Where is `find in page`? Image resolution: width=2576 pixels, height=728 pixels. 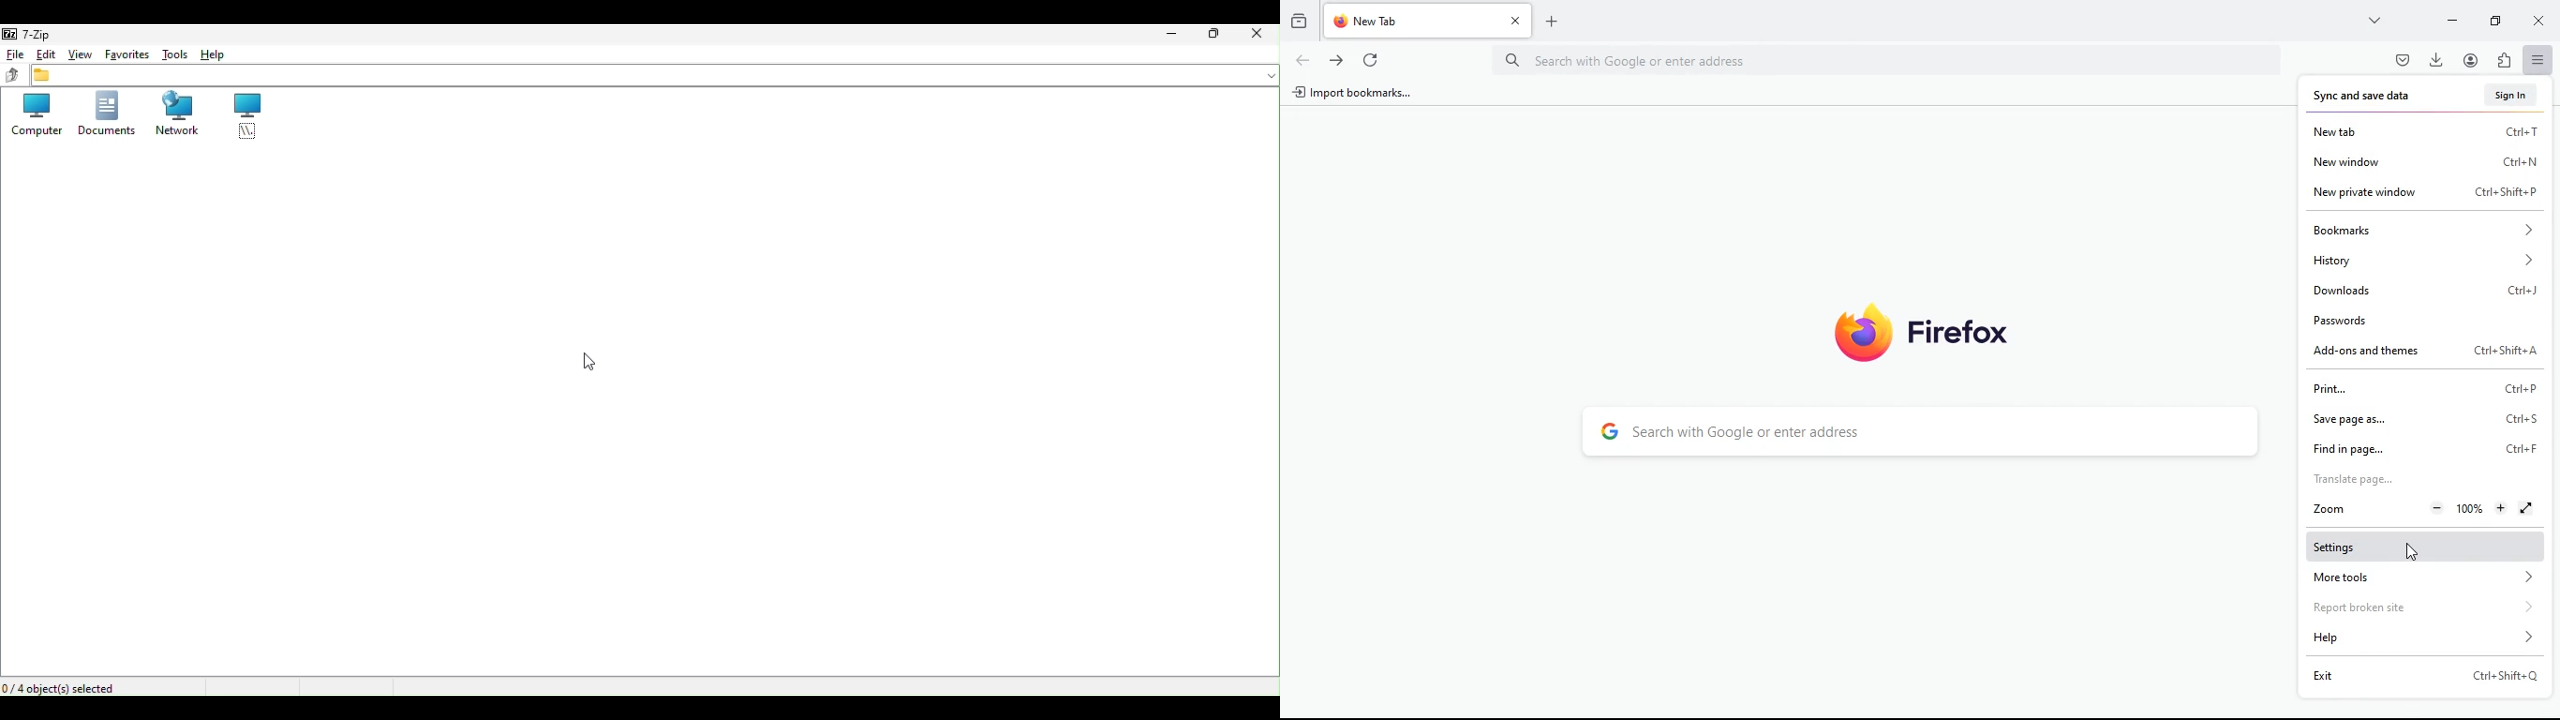 find in page is located at coordinates (2426, 448).